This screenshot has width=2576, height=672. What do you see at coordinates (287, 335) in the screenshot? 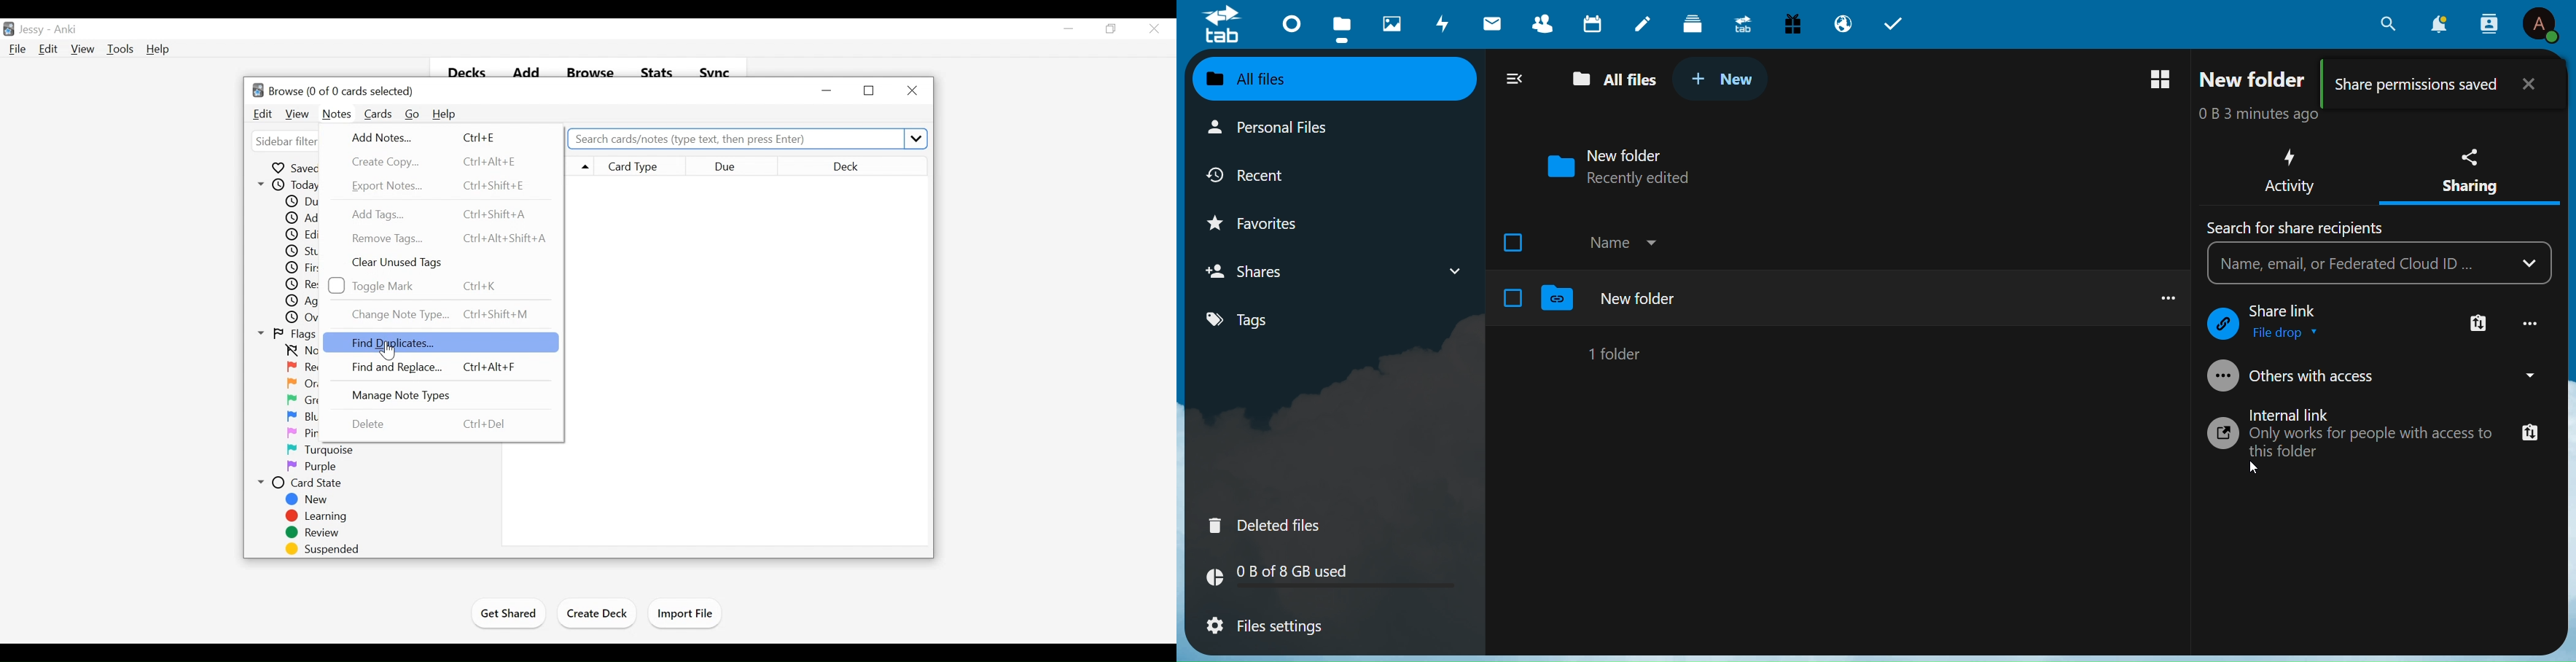
I see `Flags` at bounding box center [287, 335].